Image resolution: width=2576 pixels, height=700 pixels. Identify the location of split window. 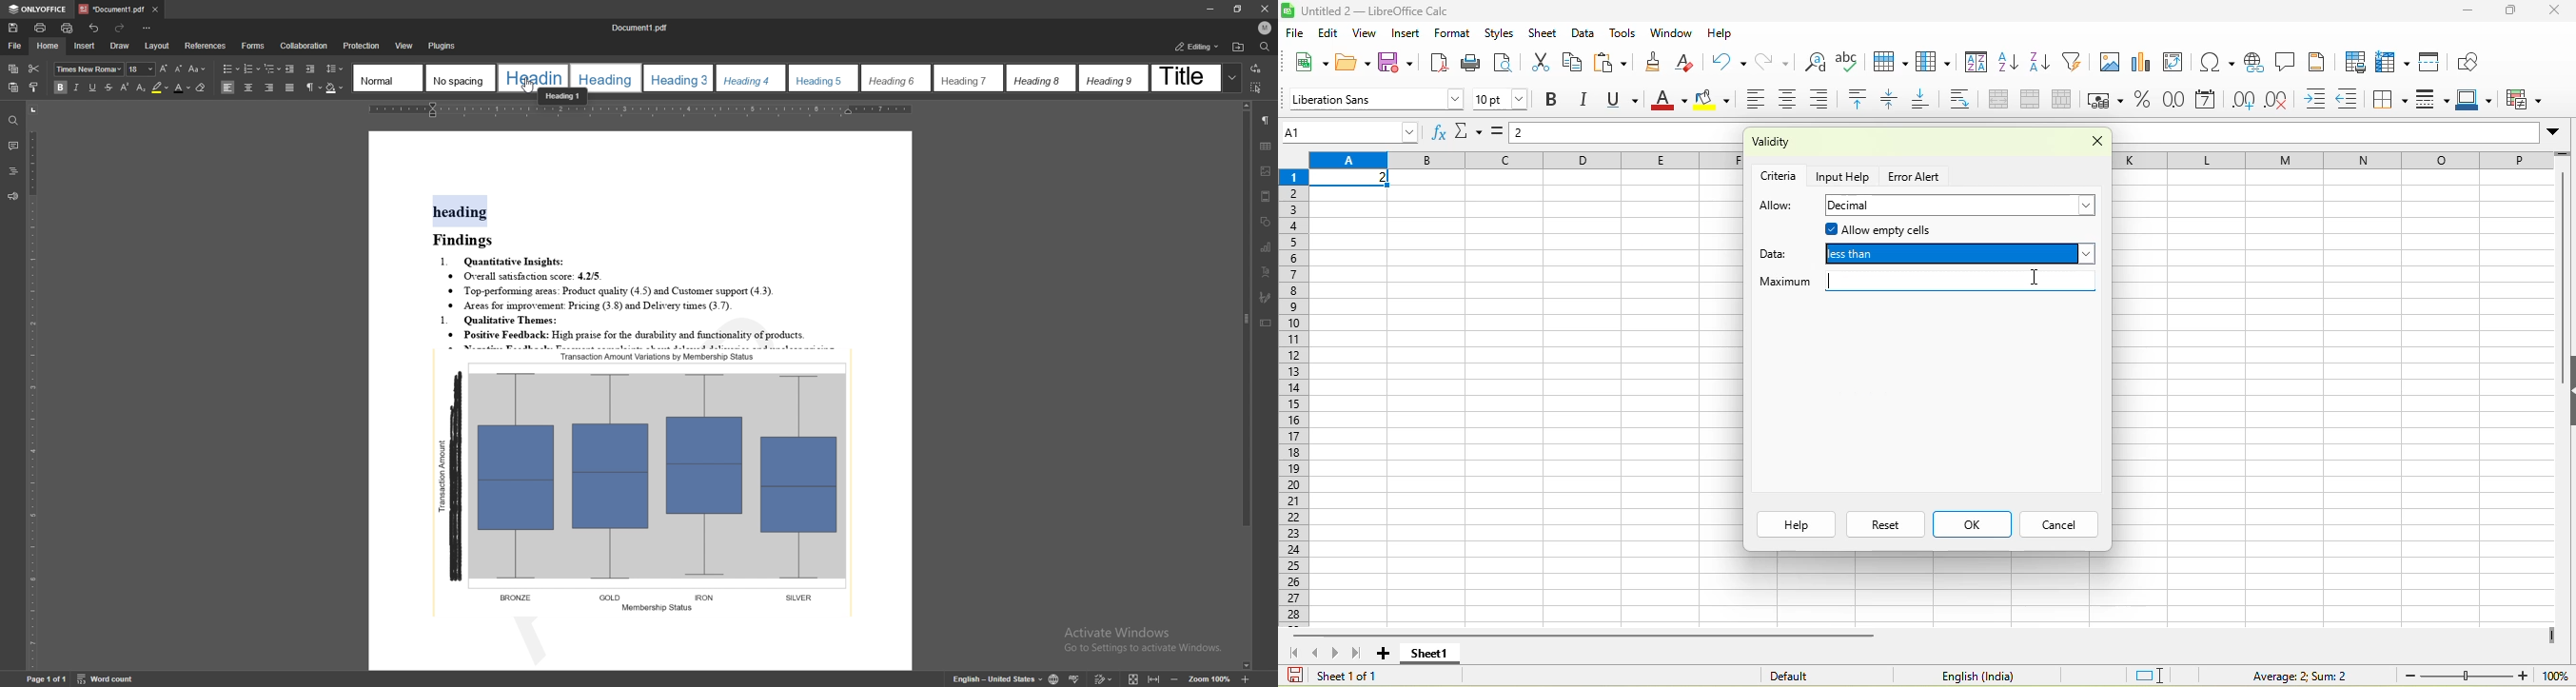
(2434, 61).